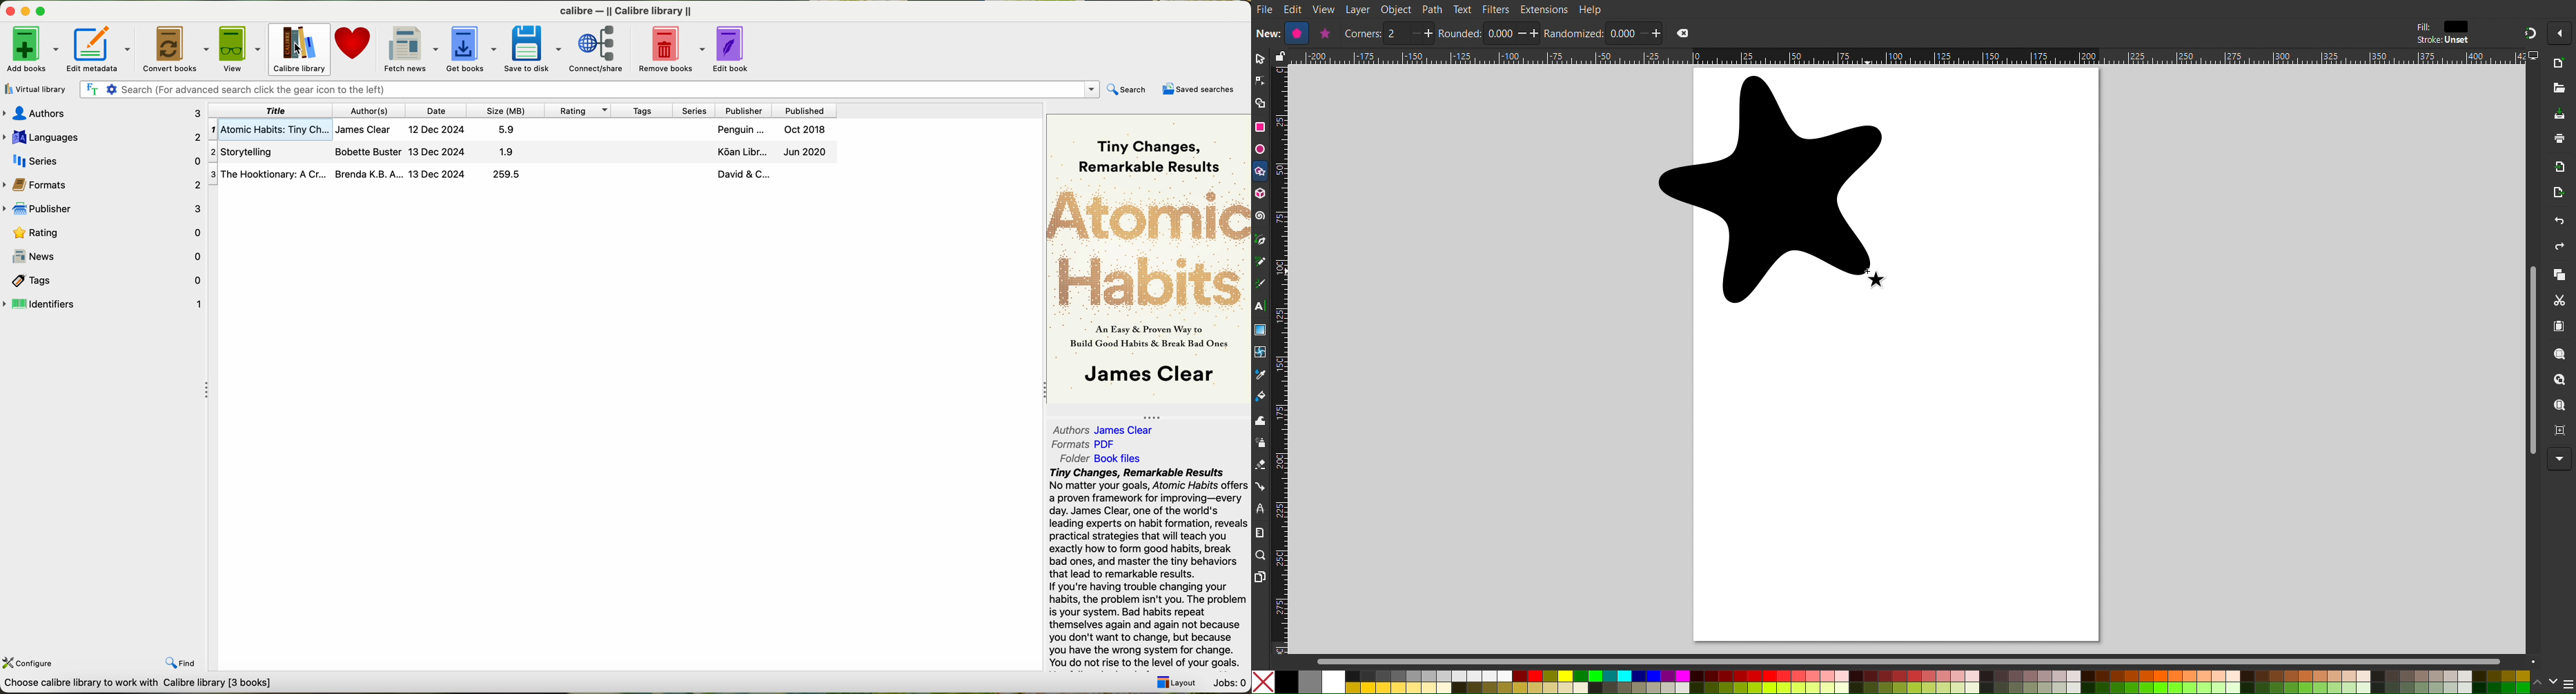  Describe the element at coordinates (371, 110) in the screenshot. I see `author` at that location.